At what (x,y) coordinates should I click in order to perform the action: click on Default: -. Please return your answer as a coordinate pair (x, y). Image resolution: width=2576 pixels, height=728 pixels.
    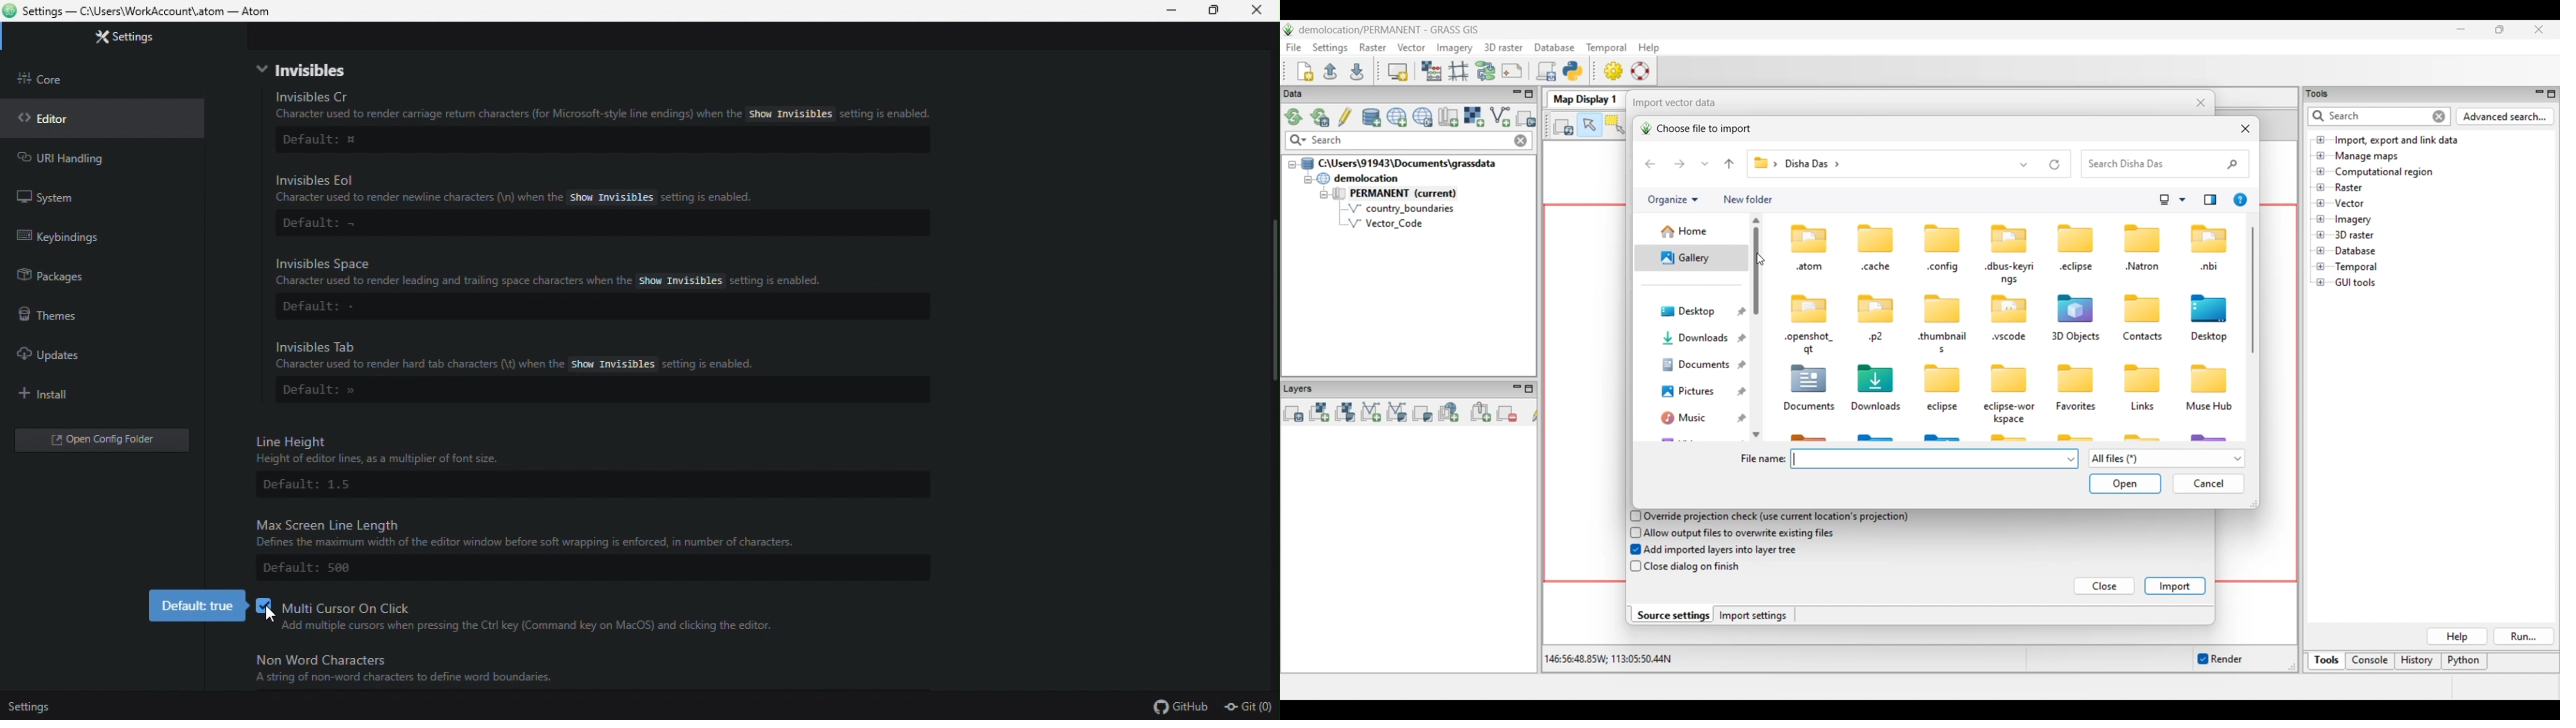
    Looking at the image, I should click on (327, 309).